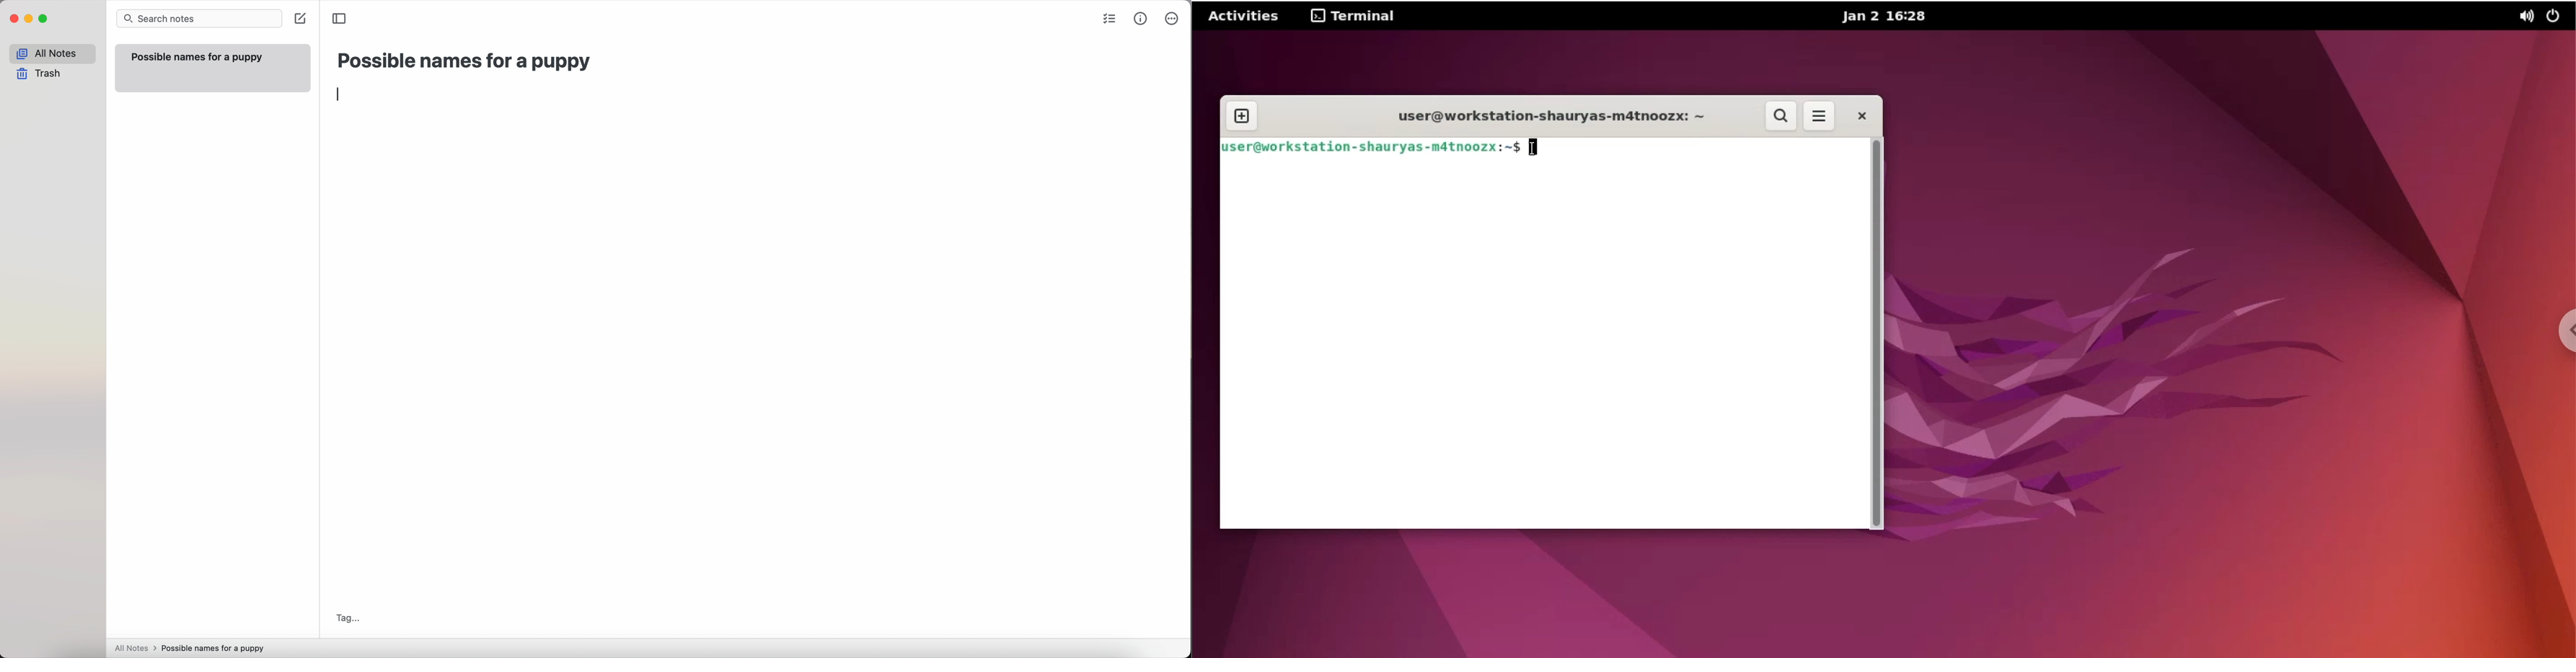 The height and width of the screenshot is (672, 2576). Describe the element at coordinates (193, 647) in the screenshot. I see `all notes > possible names for a puppy` at that location.